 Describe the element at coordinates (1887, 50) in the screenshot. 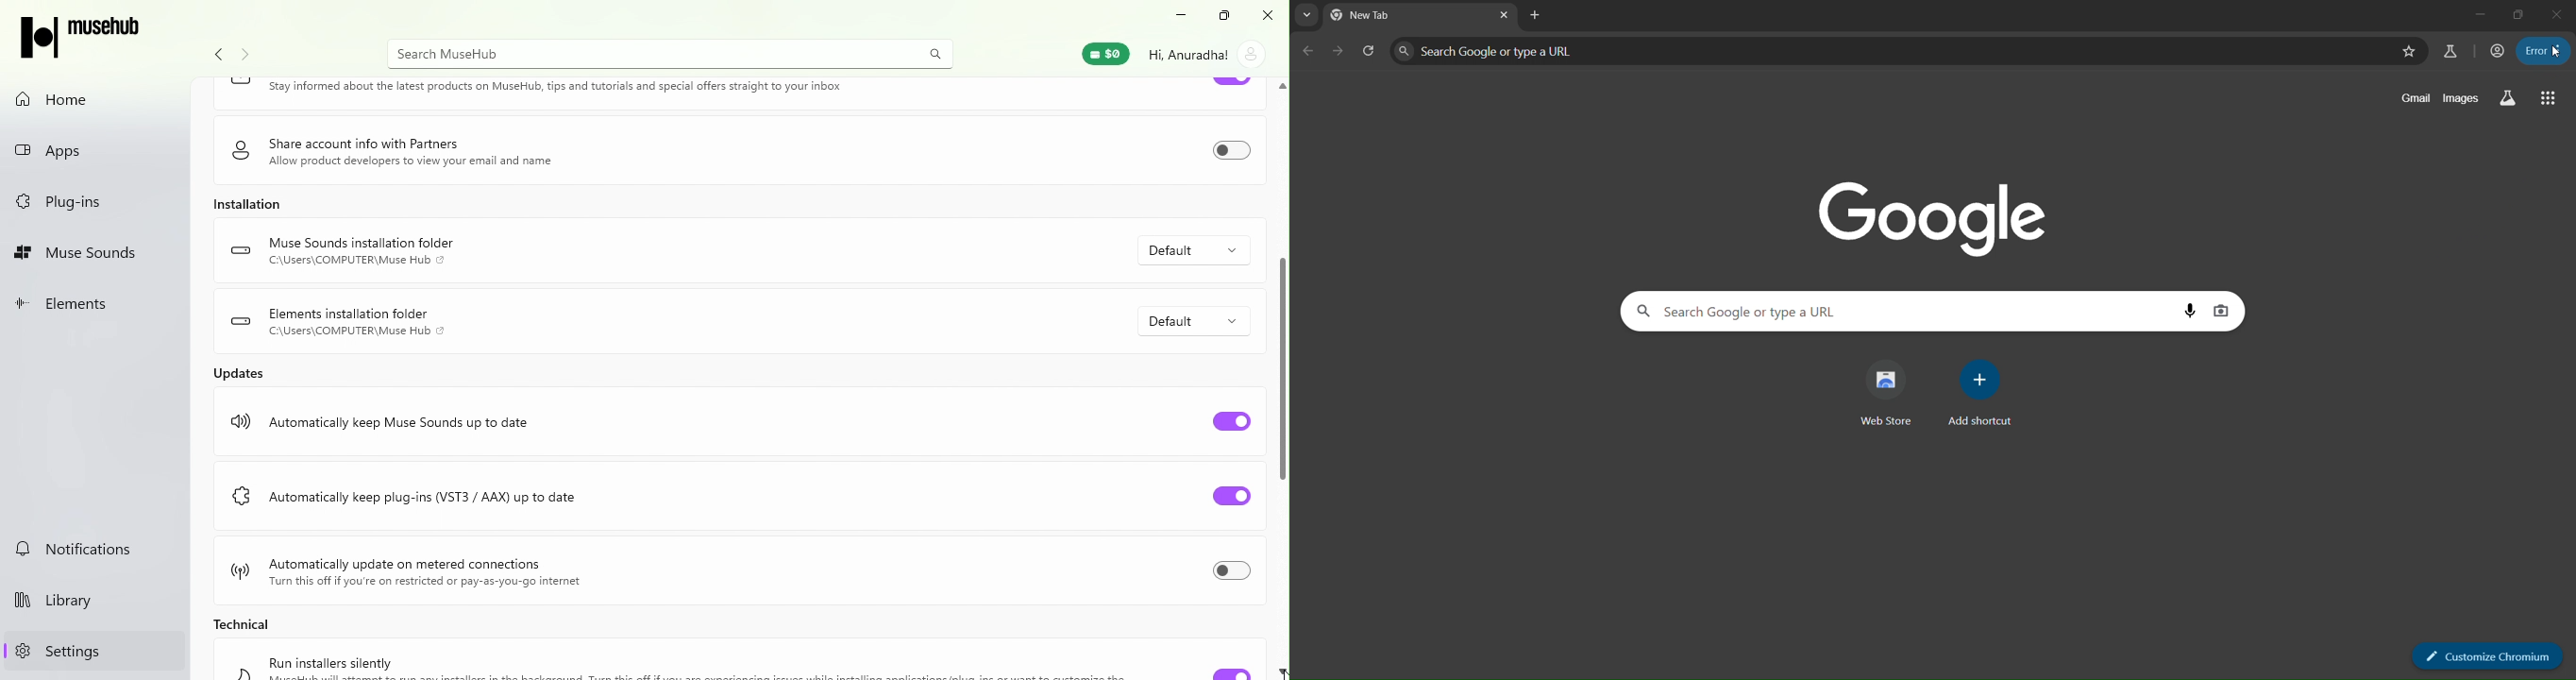

I see `Search Google or type a URL` at that location.